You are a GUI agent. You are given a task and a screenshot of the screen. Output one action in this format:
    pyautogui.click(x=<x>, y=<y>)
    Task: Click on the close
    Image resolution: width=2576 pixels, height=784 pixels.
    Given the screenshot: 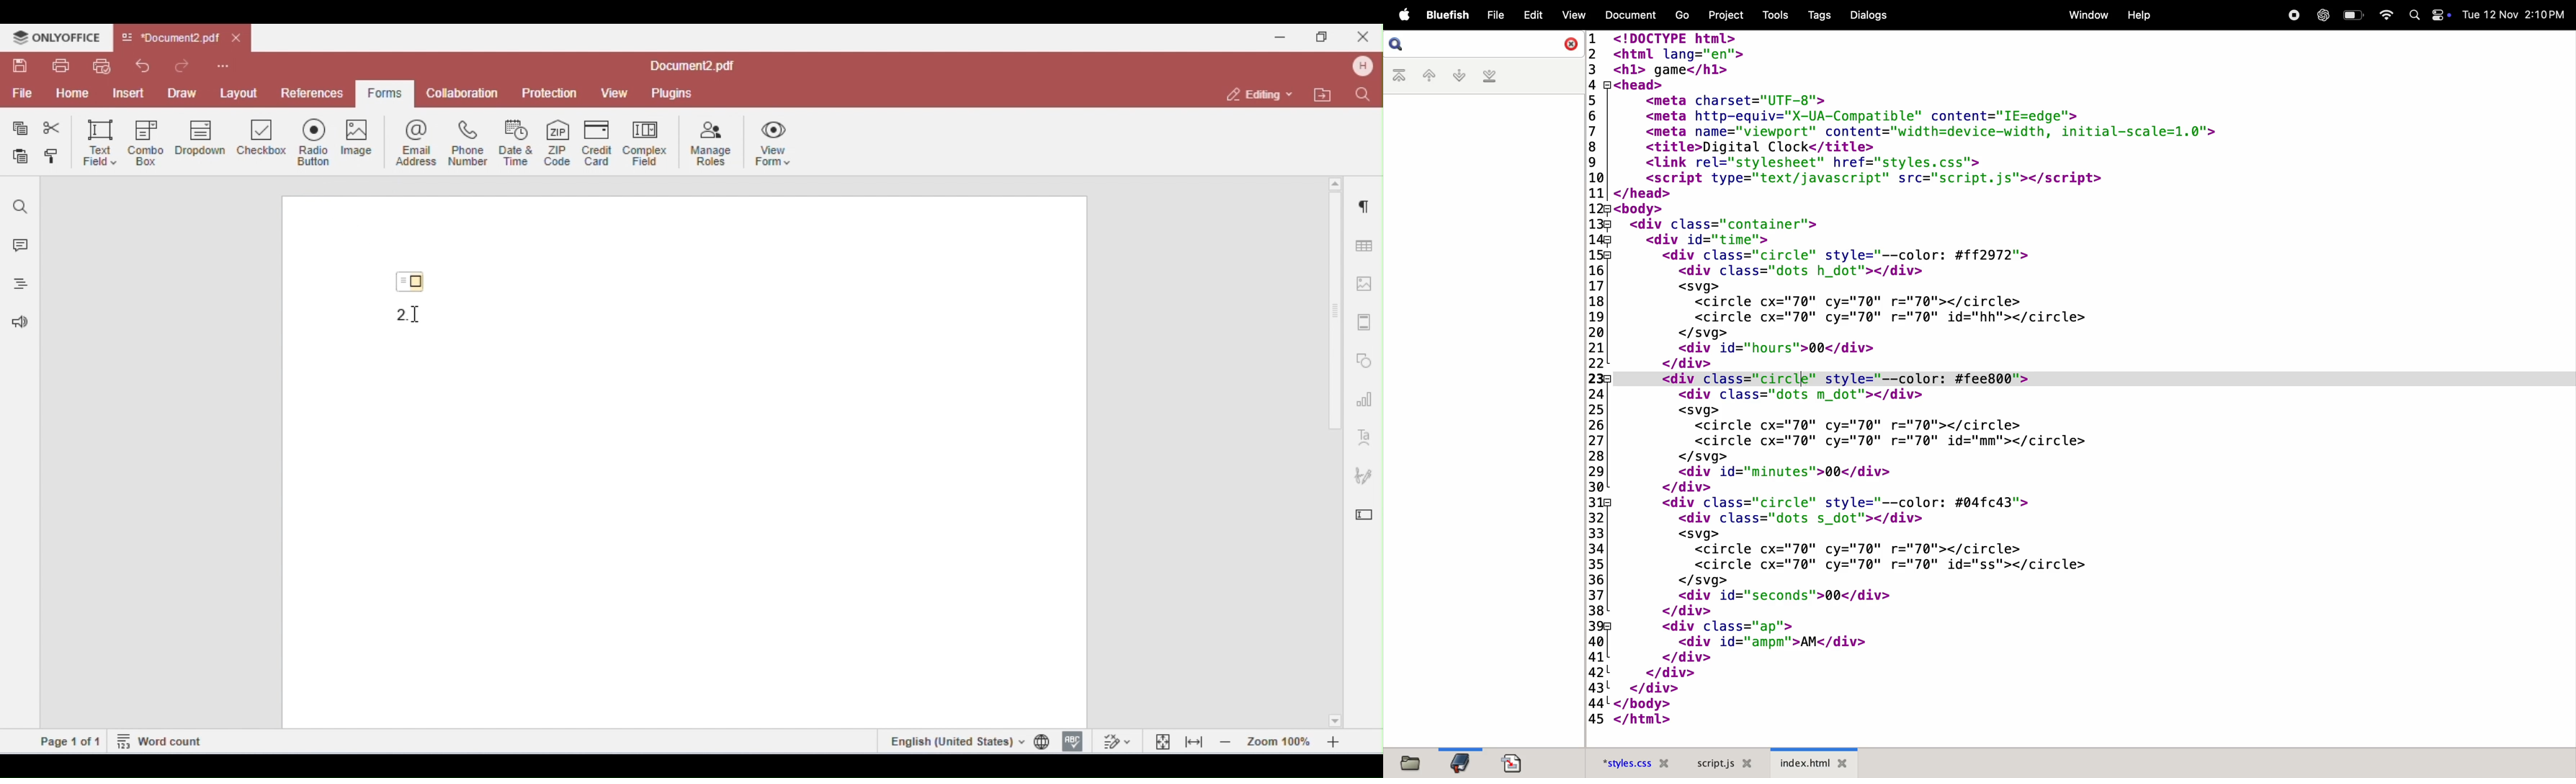 What is the action you would take?
    pyautogui.click(x=1569, y=43)
    